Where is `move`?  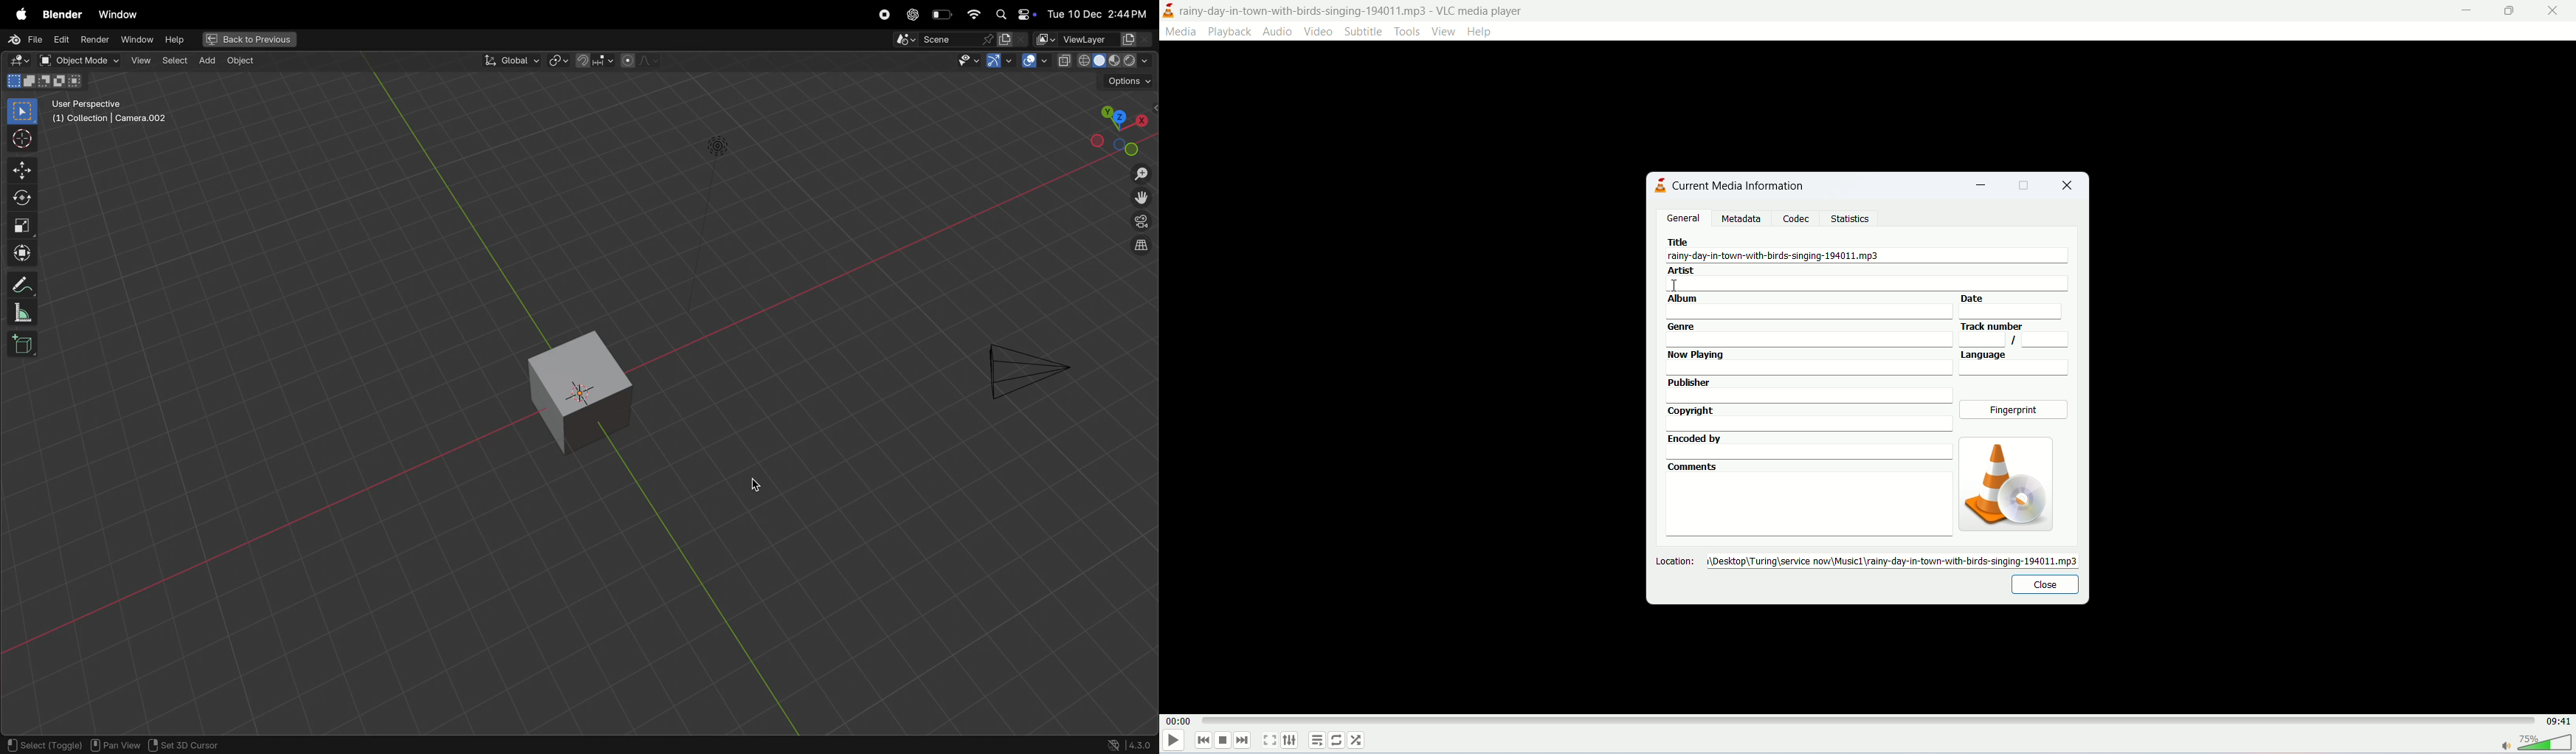
move is located at coordinates (19, 168).